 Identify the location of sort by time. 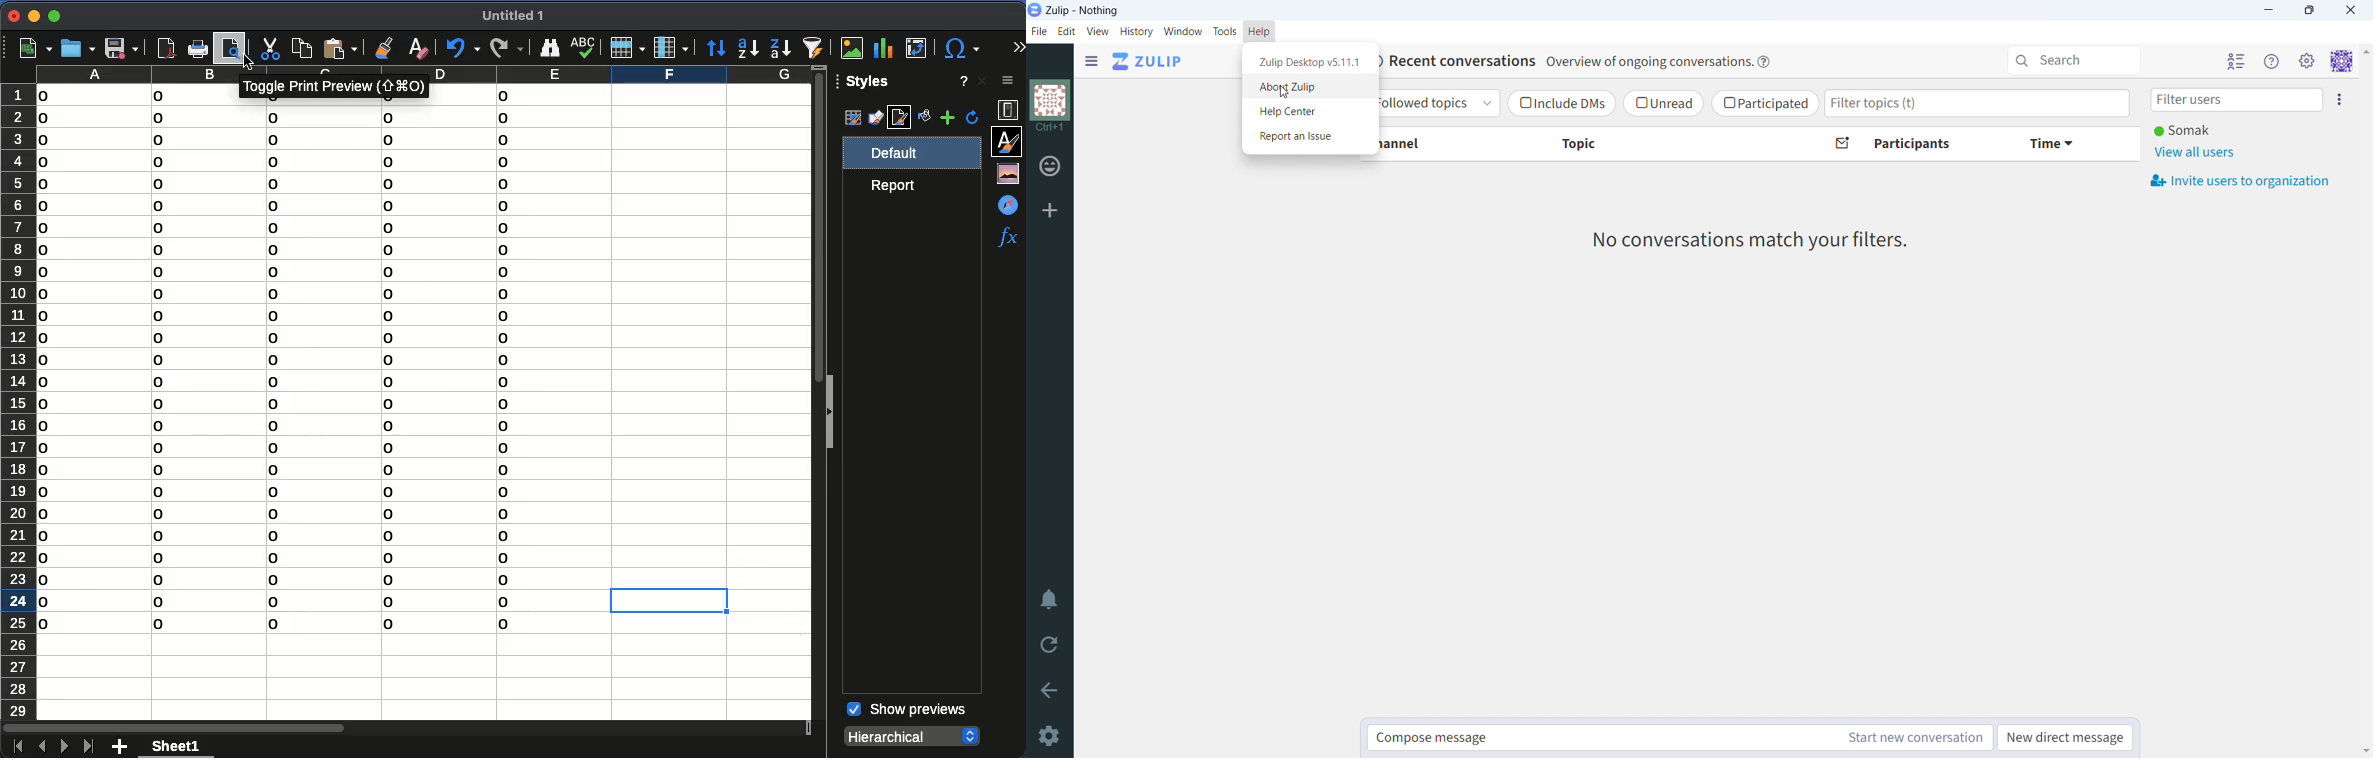
(2070, 143).